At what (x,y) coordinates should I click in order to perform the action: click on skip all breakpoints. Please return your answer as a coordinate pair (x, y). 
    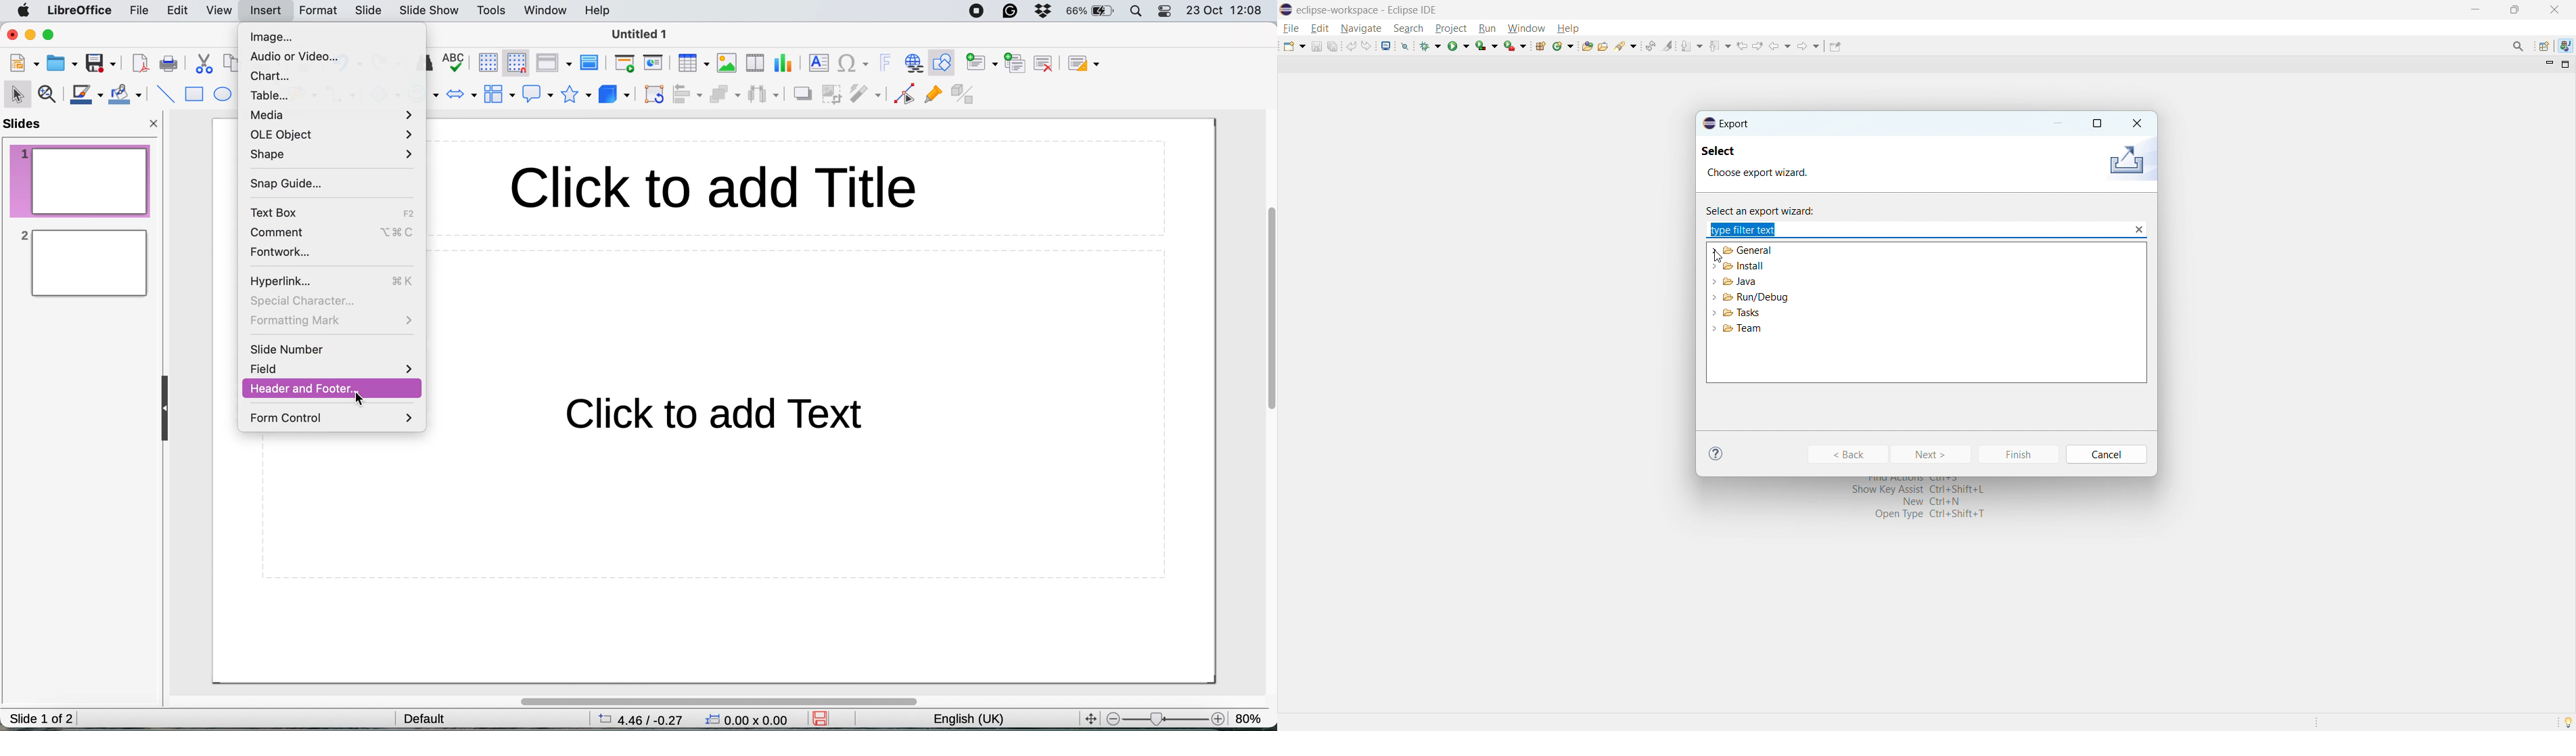
    Looking at the image, I should click on (1405, 45).